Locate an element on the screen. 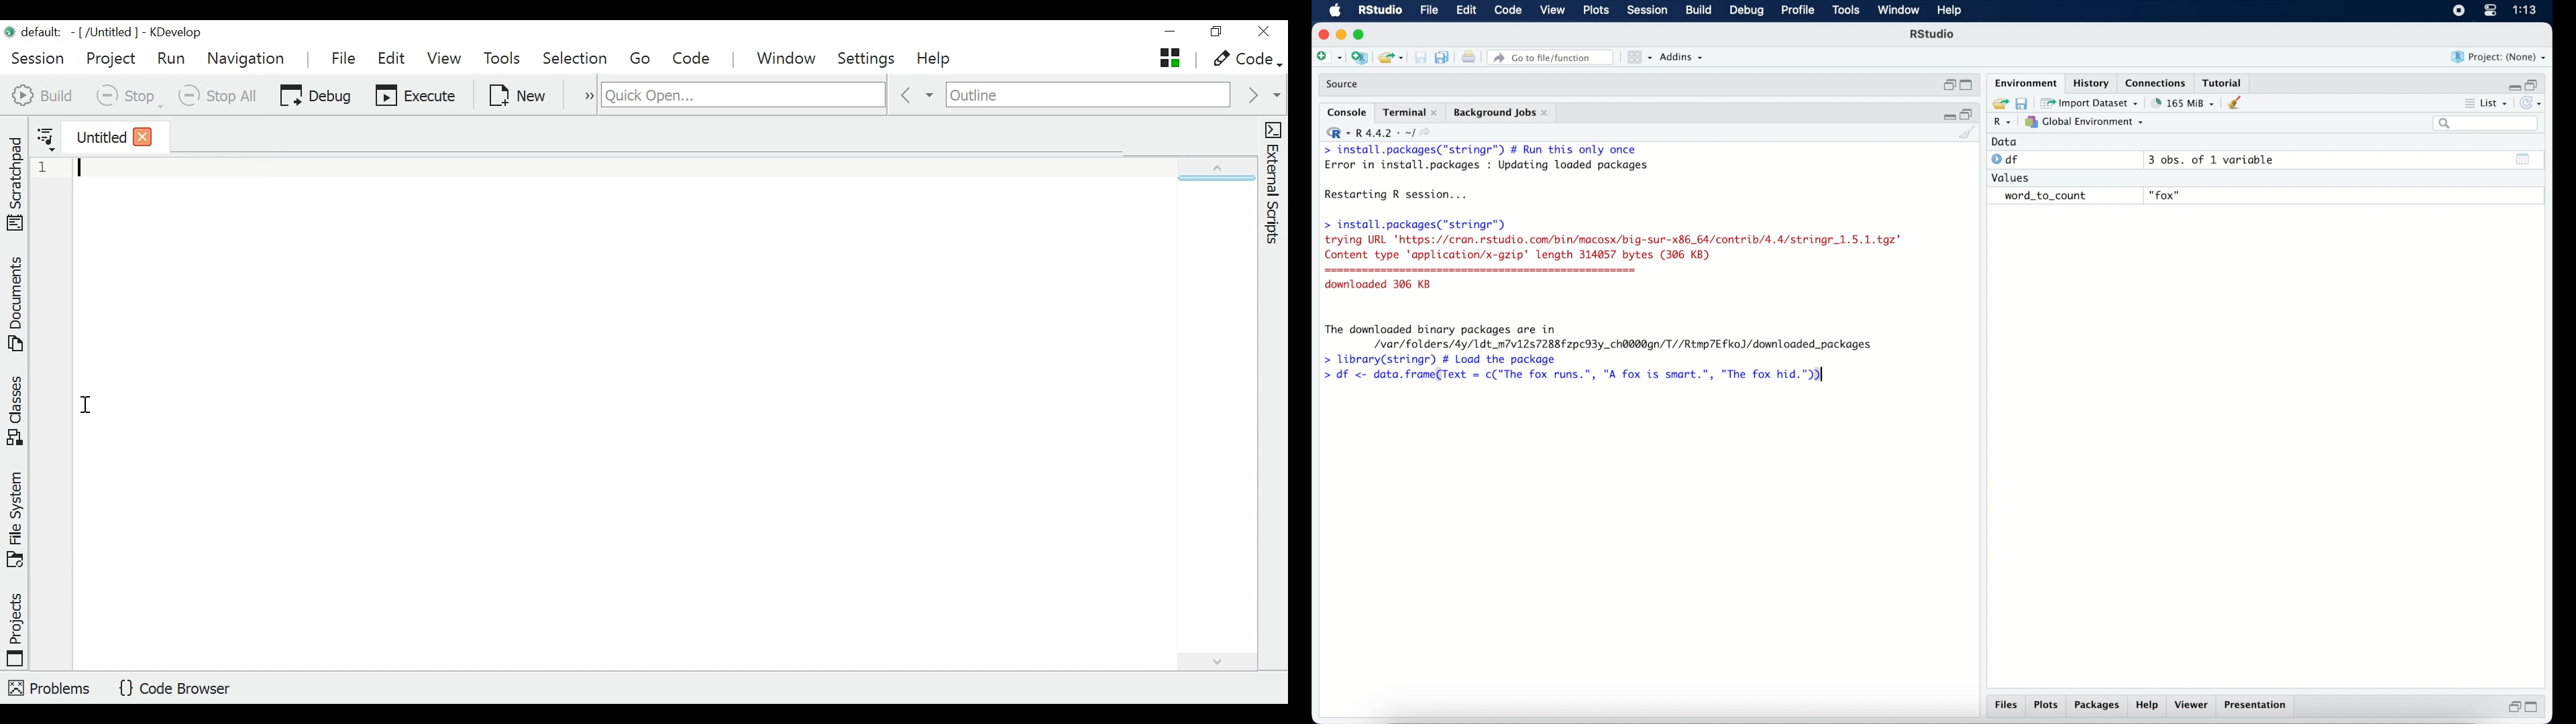 The image size is (2576, 728). view is located at coordinates (1552, 11).